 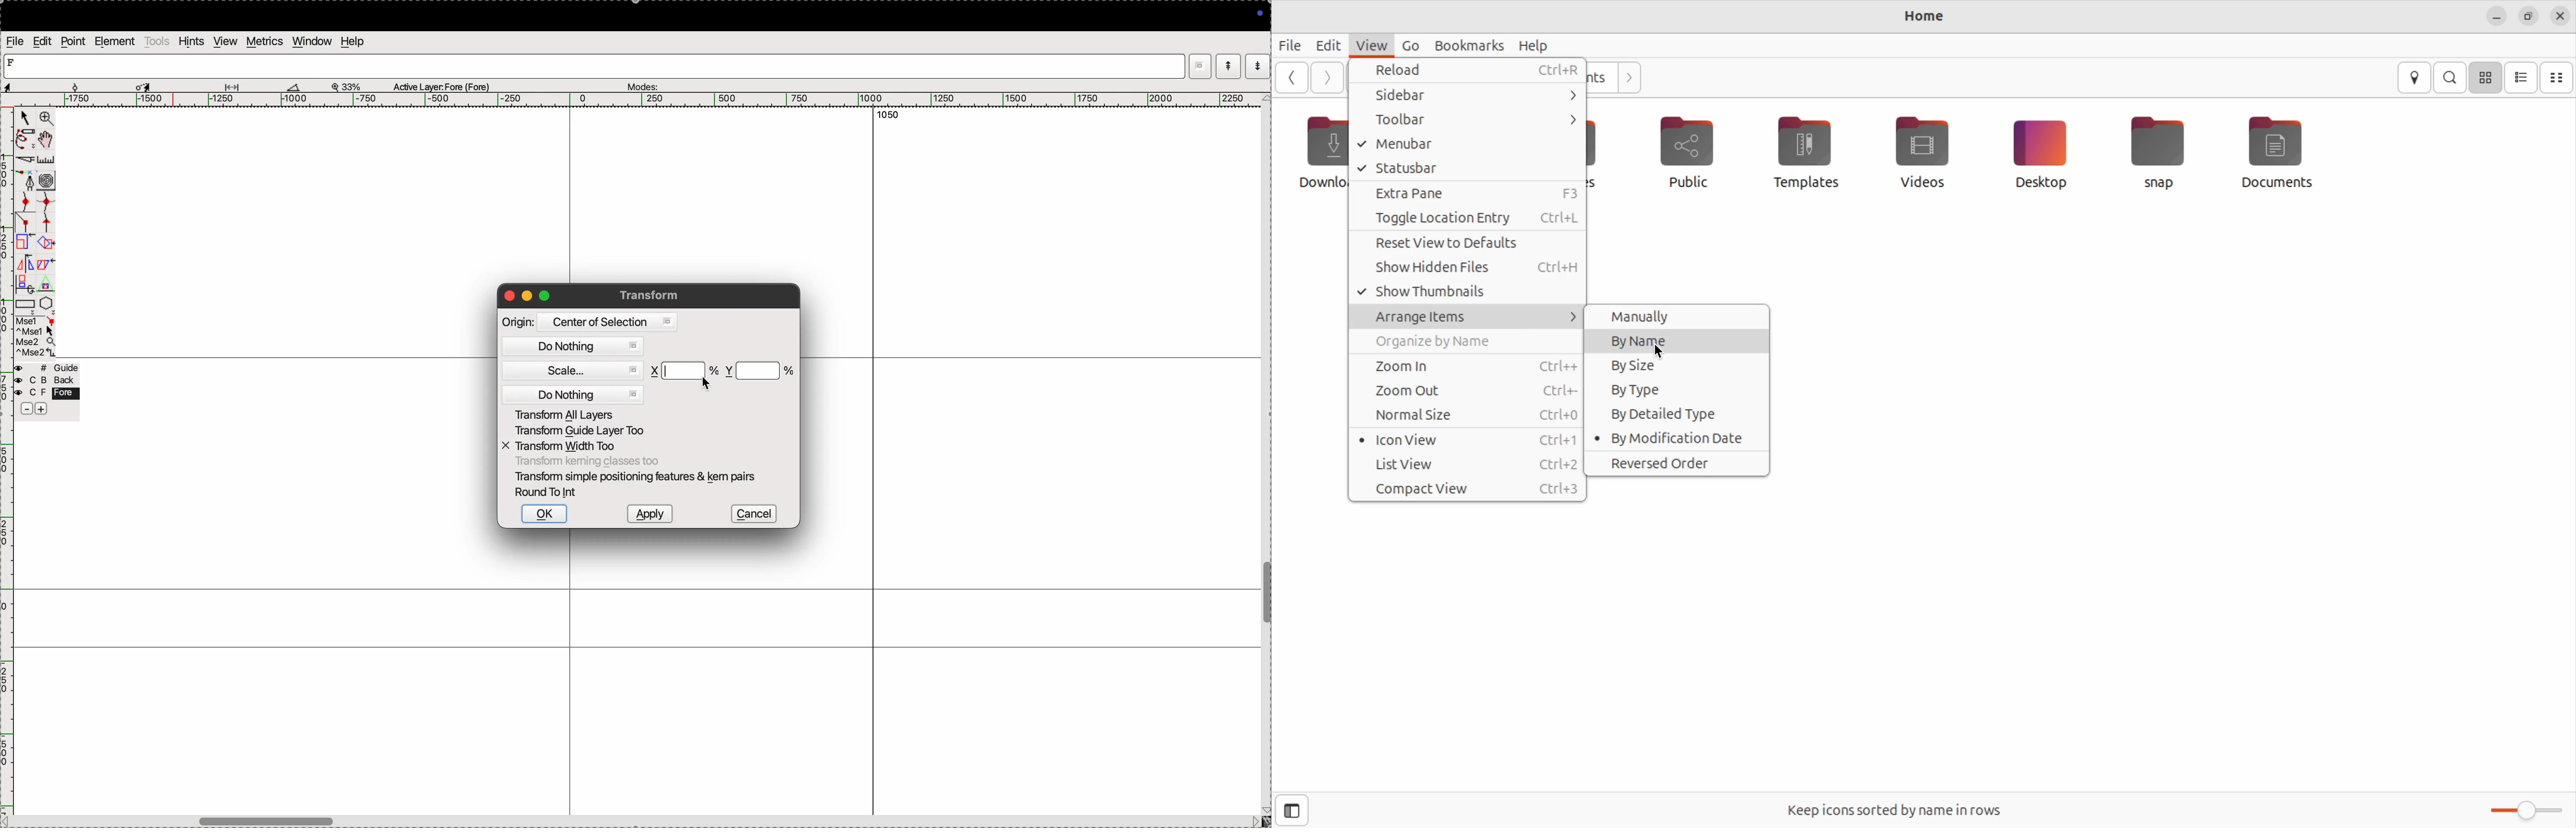 What do you see at coordinates (760, 370) in the screenshot?
I see `y scale %` at bounding box center [760, 370].